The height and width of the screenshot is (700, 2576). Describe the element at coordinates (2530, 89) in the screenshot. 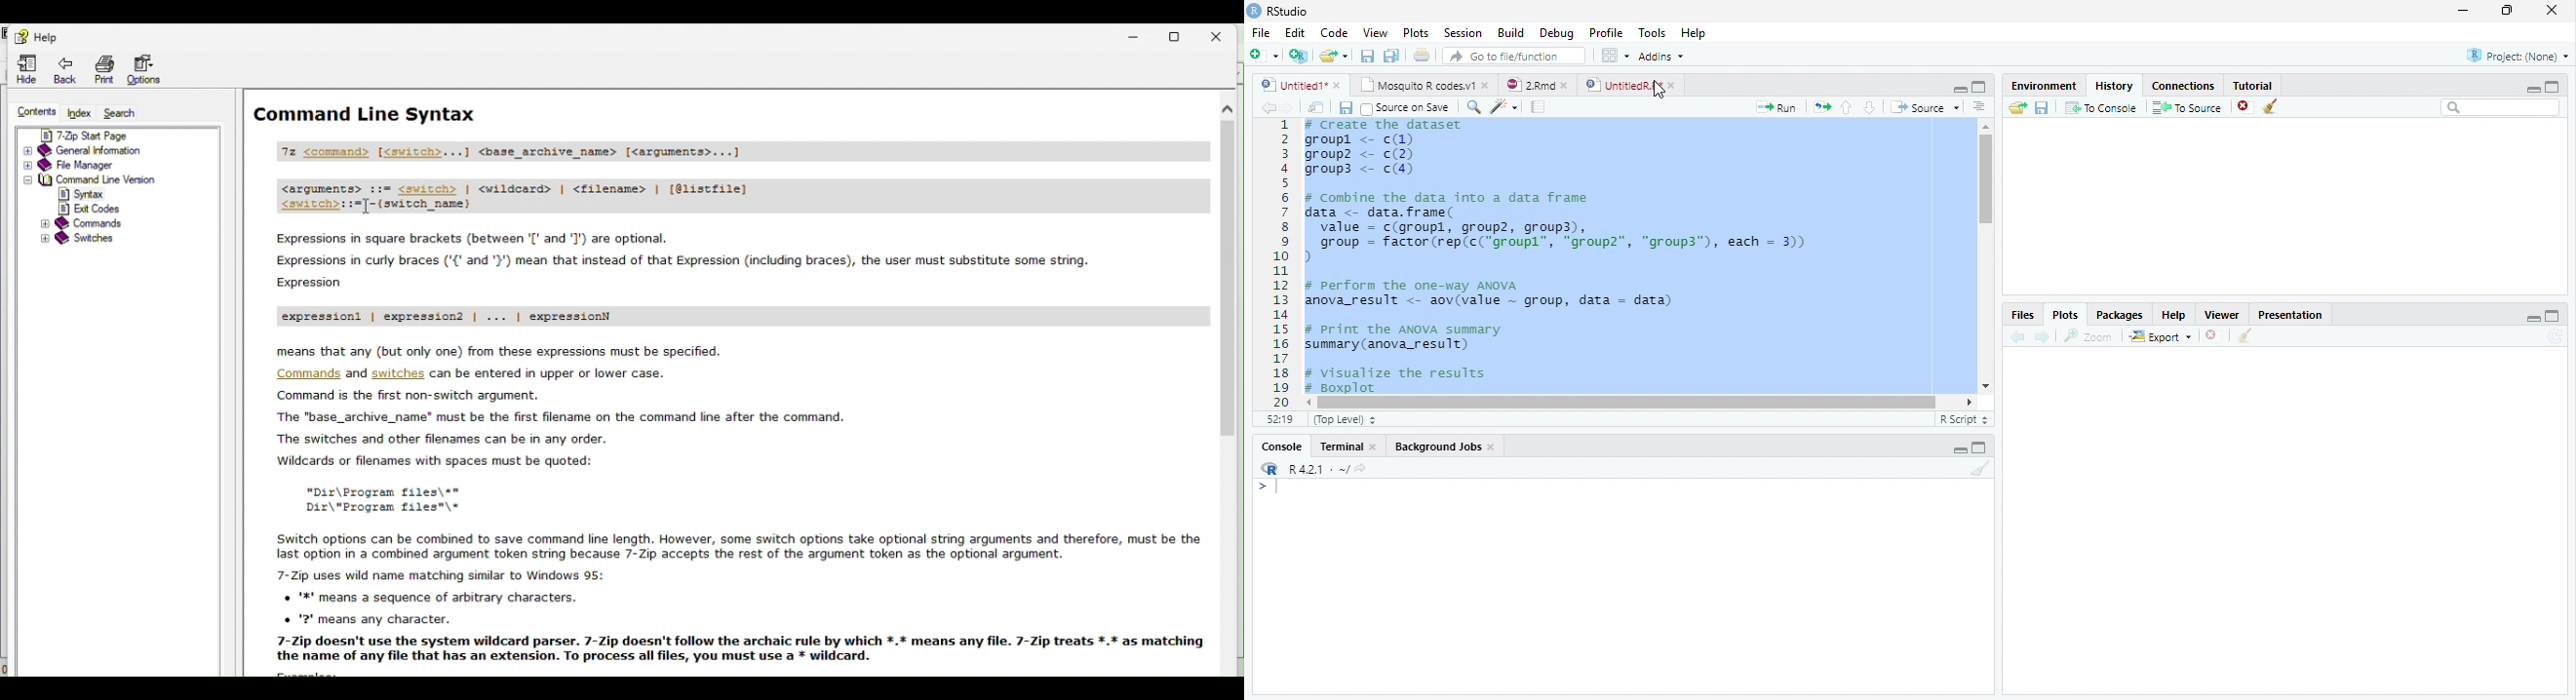

I see `Minimize` at that location.